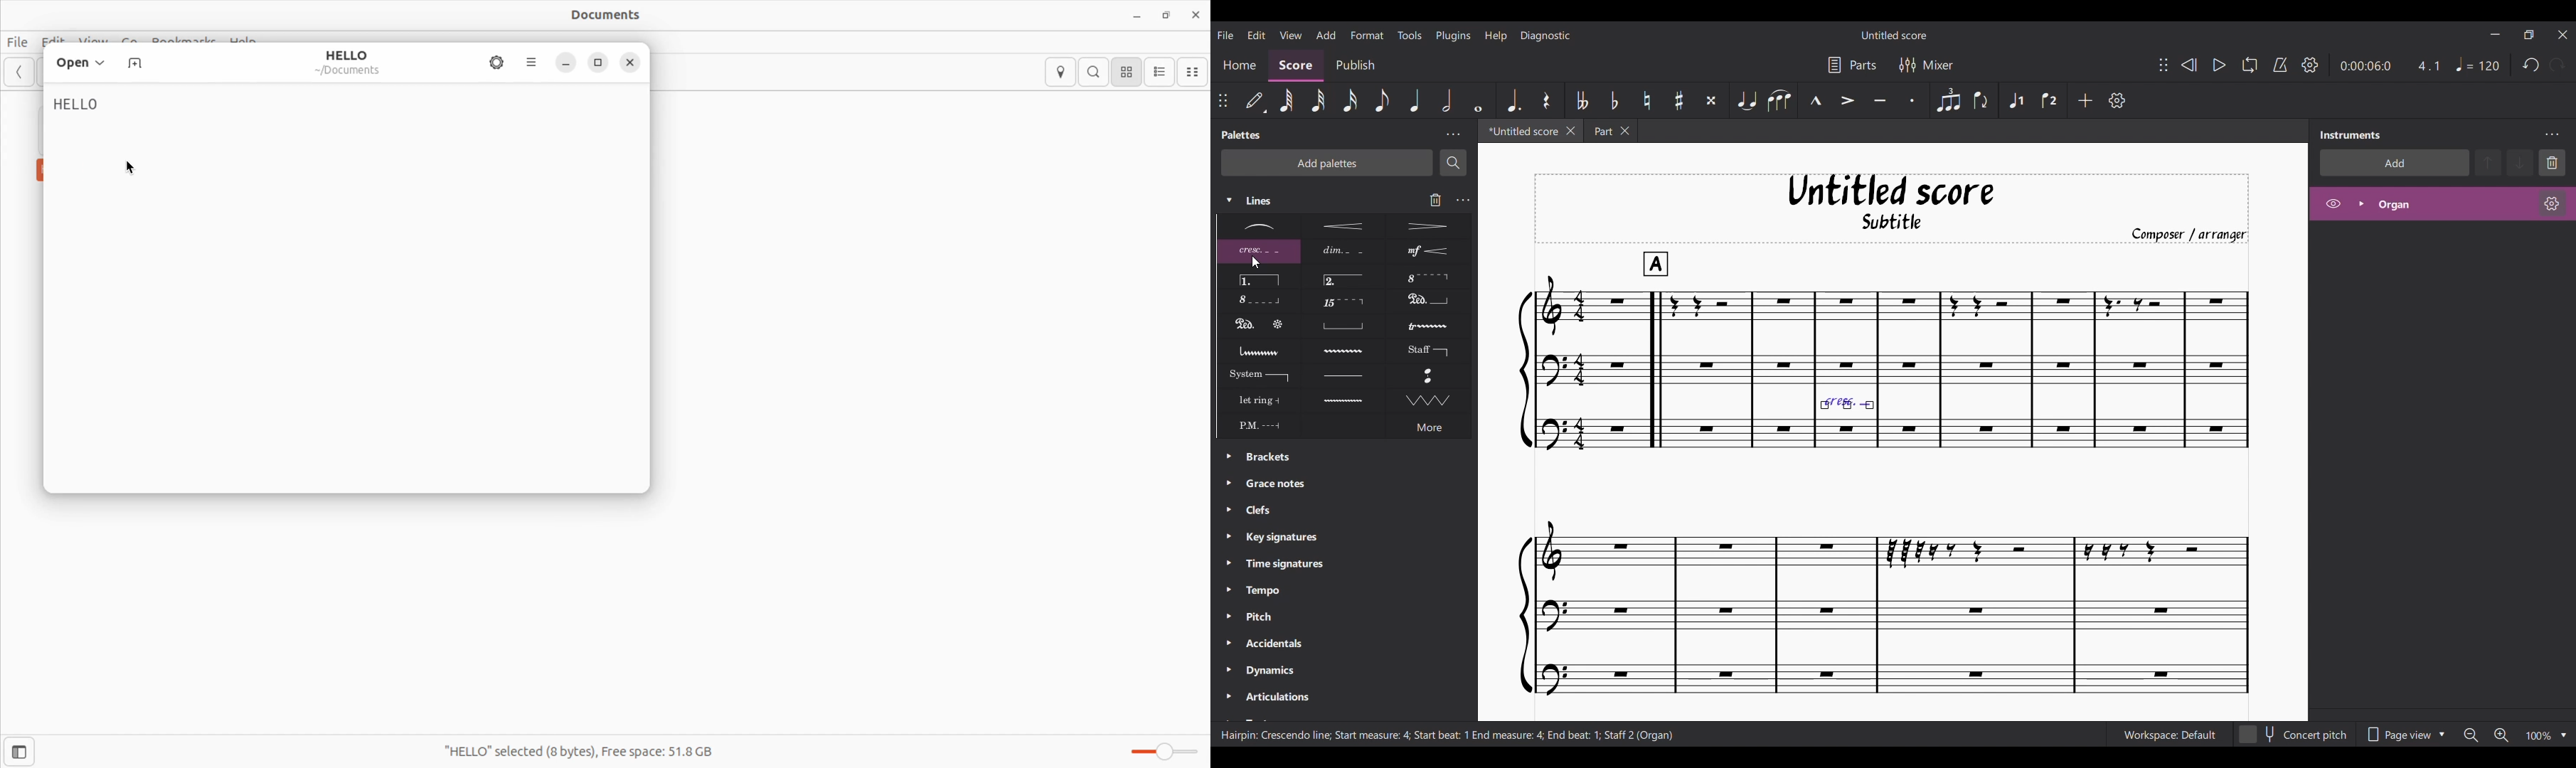 The height and width of the screenshot is (784, 2576). What do you see at coordinates (1230, 200) in the screenshot?
I see `Expand Lines Palette highlighted by cursor` at bounding box center [1230, 200].